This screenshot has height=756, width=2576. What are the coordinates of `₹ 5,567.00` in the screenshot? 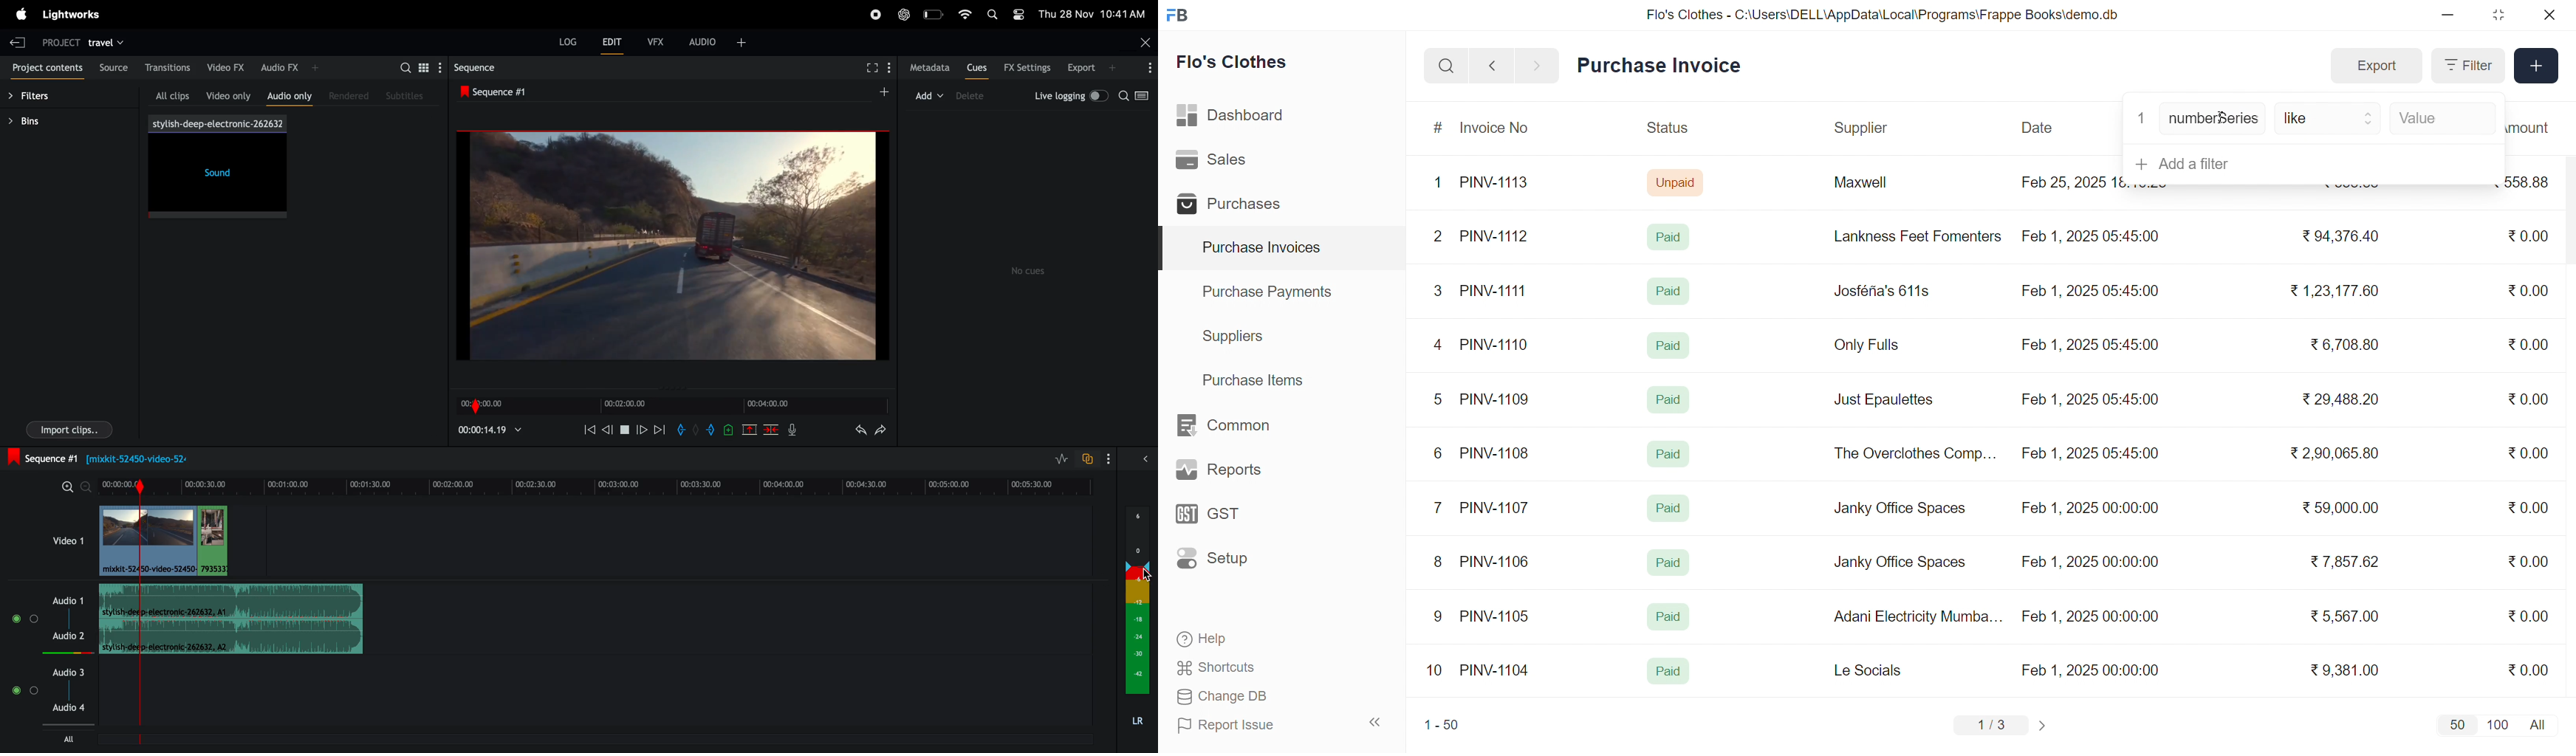 It's located at (2341, 616).